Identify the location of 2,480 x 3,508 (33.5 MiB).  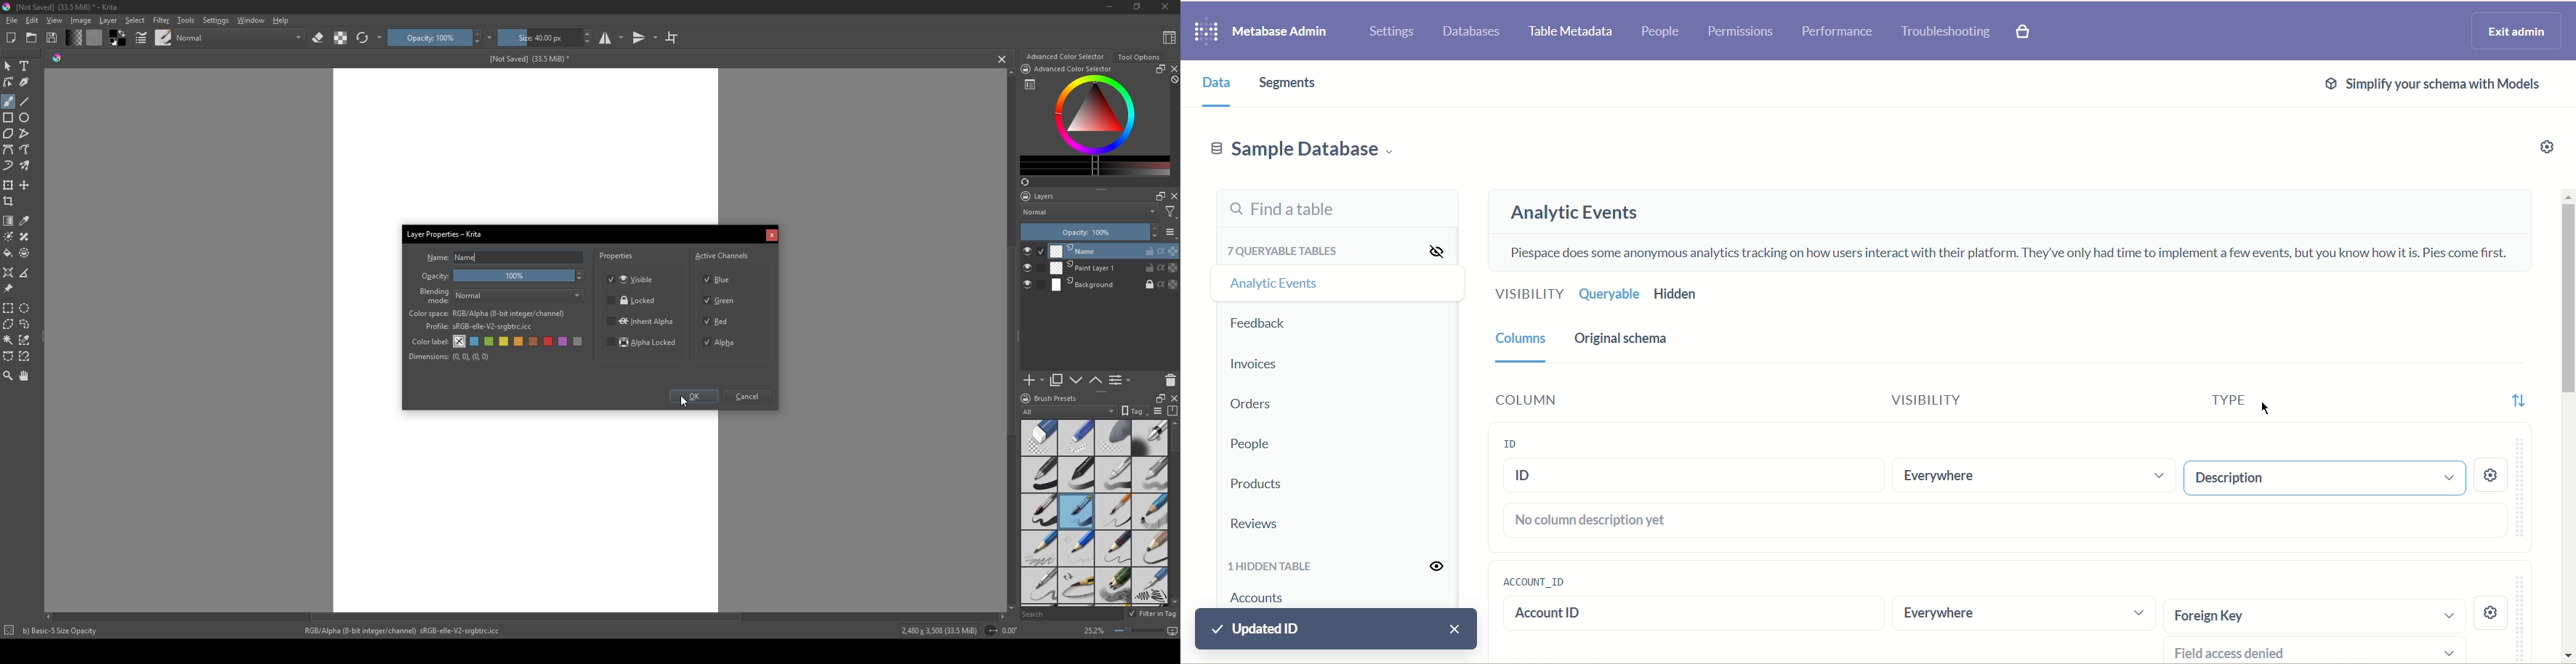
(937, 632).